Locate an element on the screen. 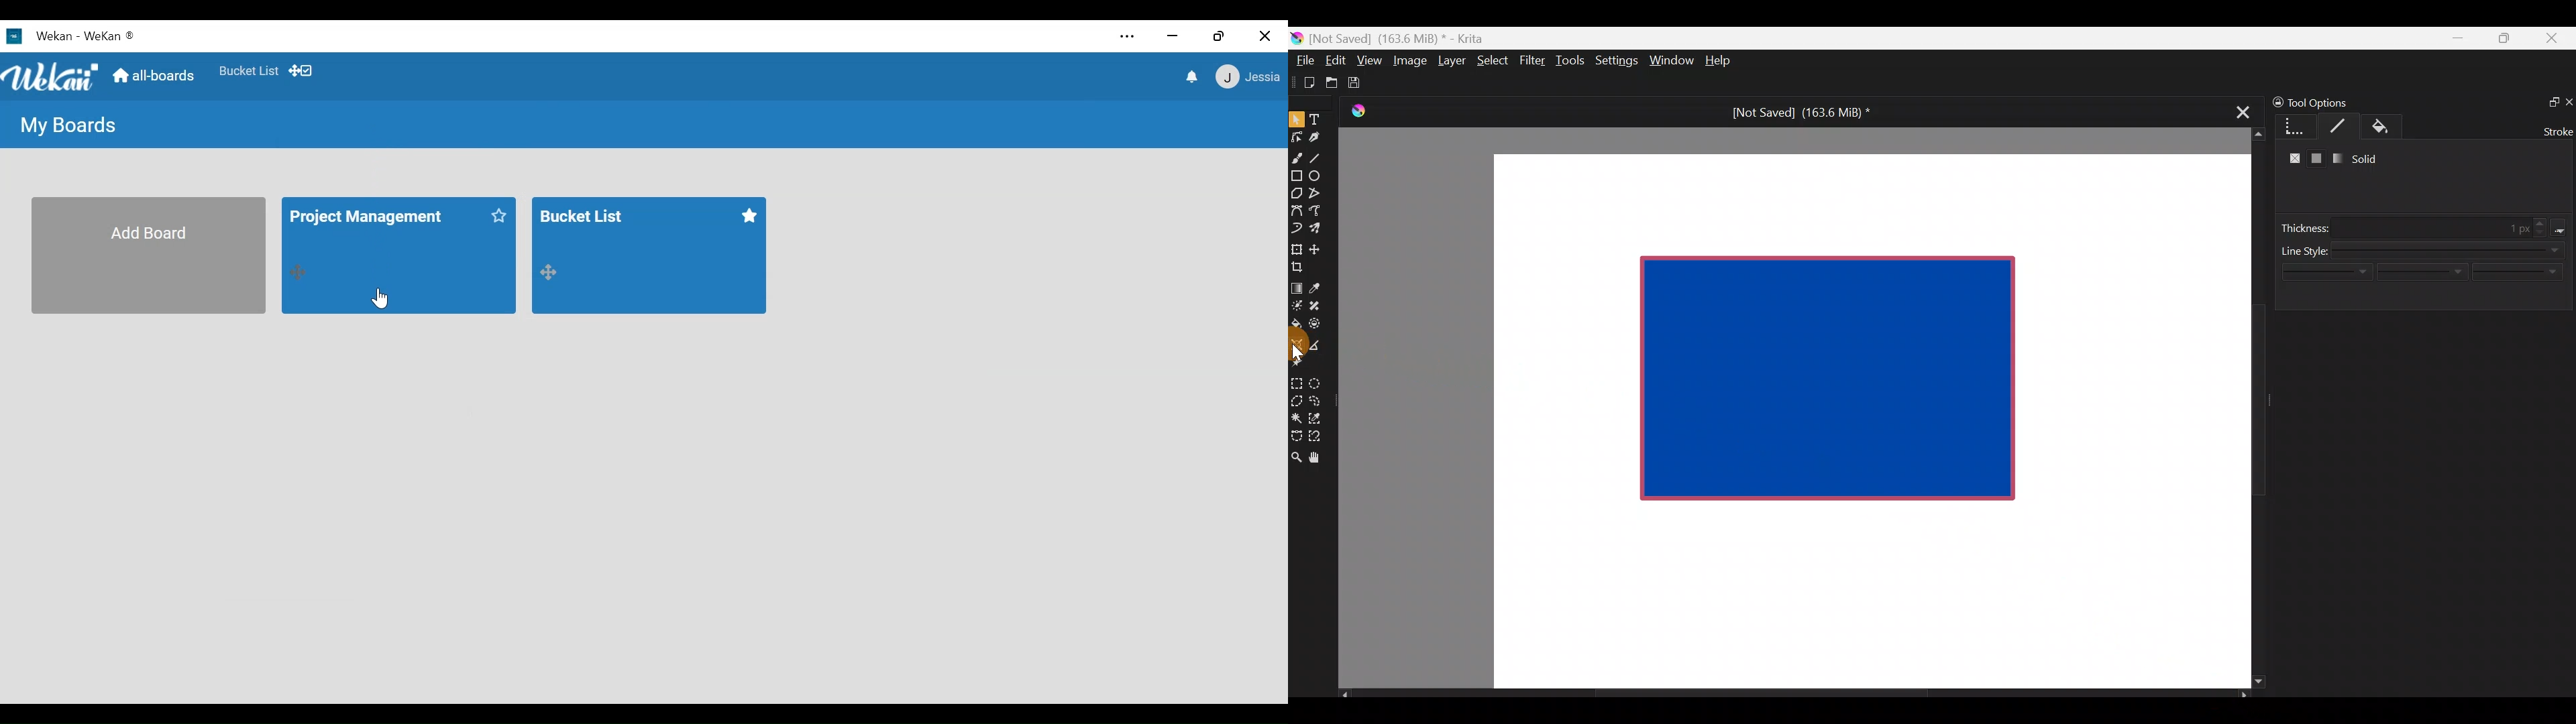 Image resolution: width=2576 pixels, height=728 pixels. Freehand brush tool is located at coordinates (1297, 153).